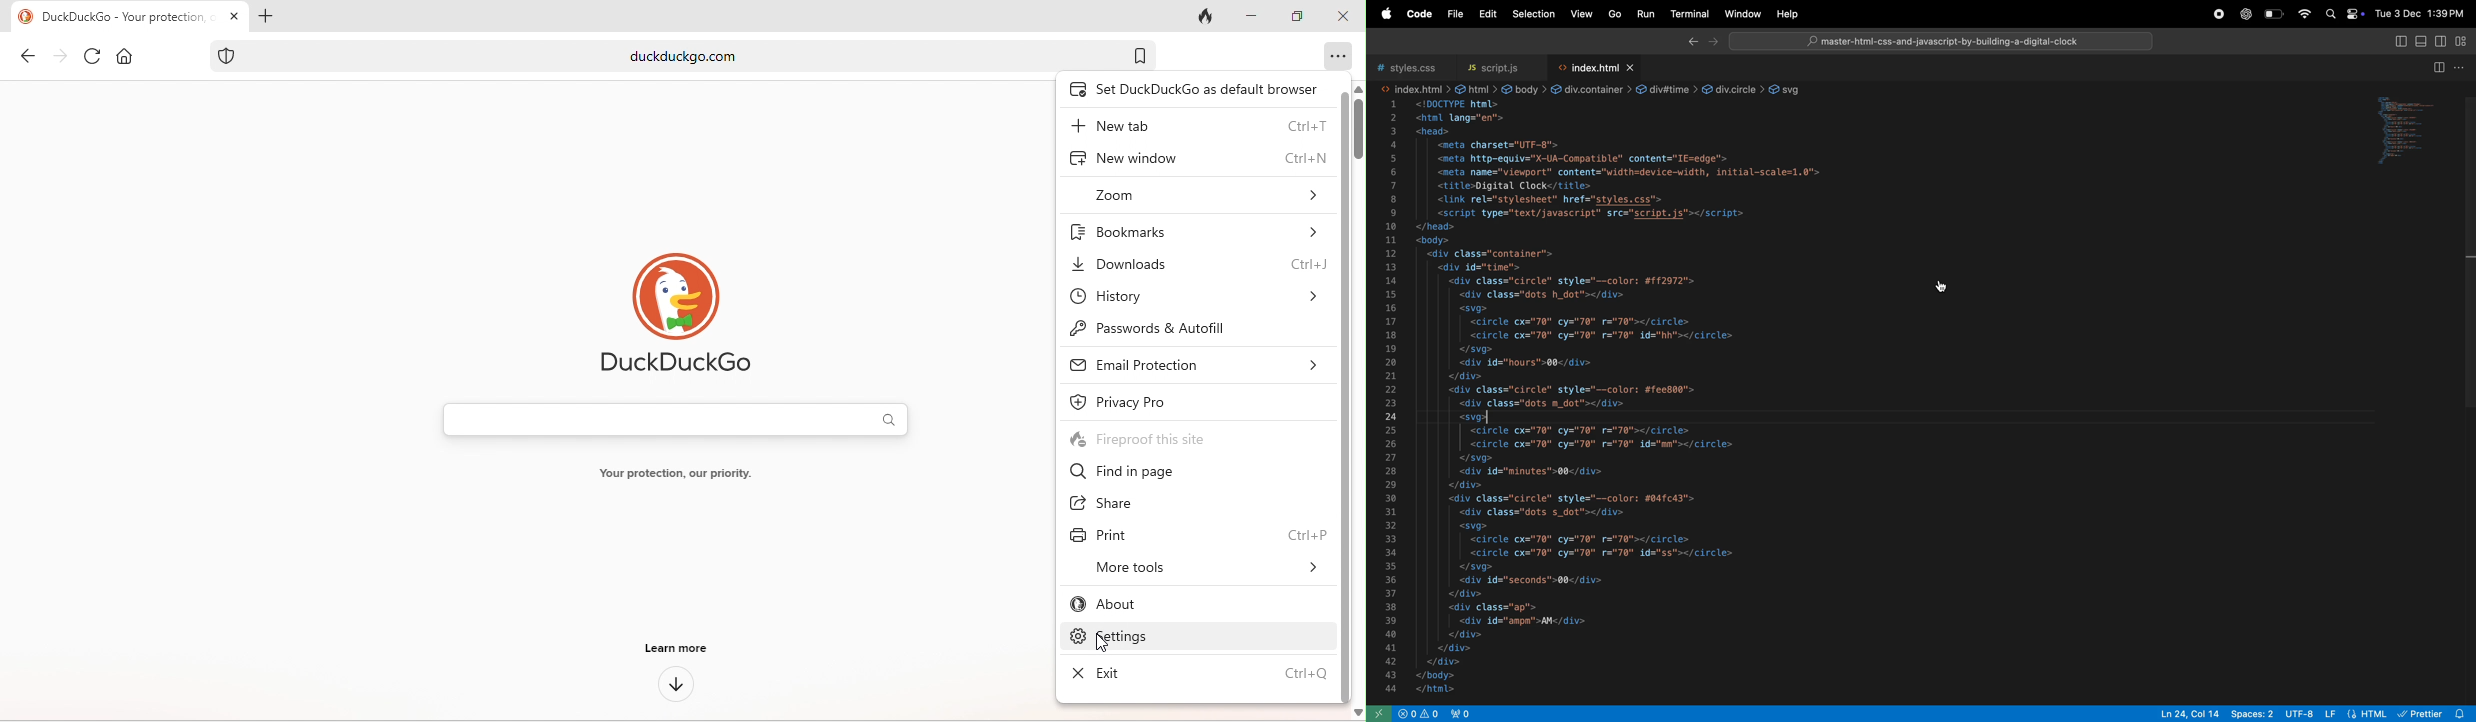 The image size is (2492, 728). Describe the element at coordinates (1343, 55) in the screenshot. I see `option` at that location.